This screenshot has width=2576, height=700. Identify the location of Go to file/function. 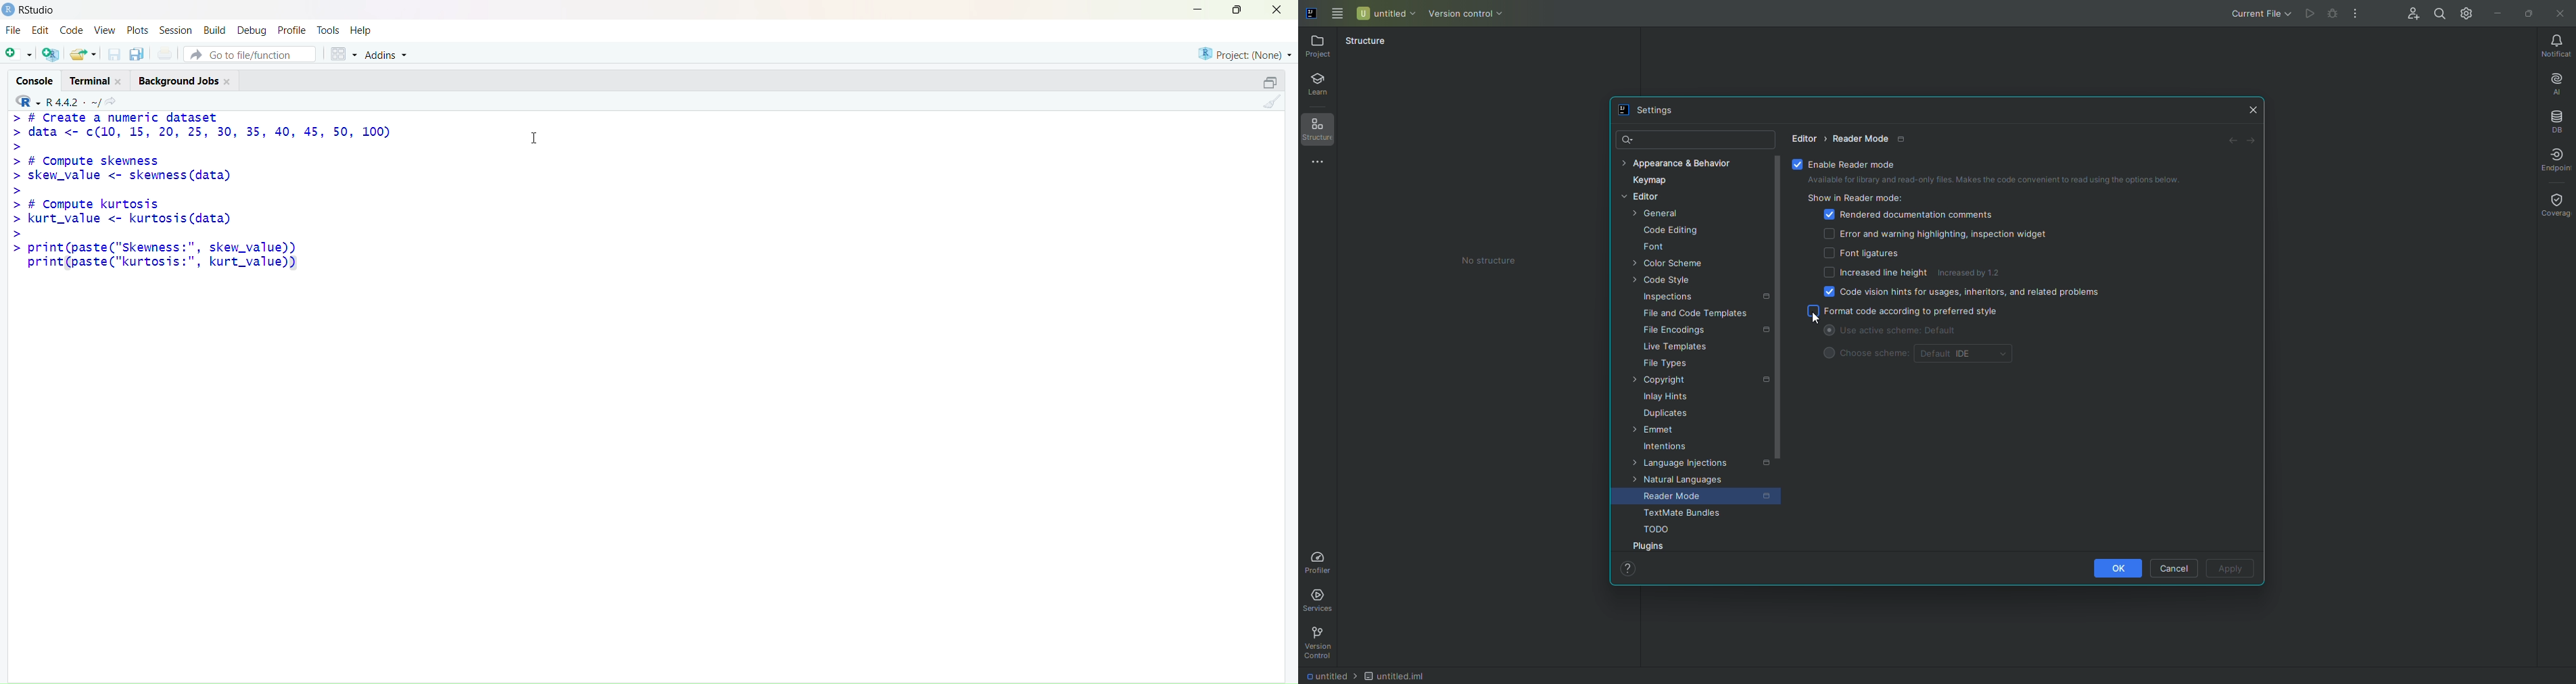
(252, 53).